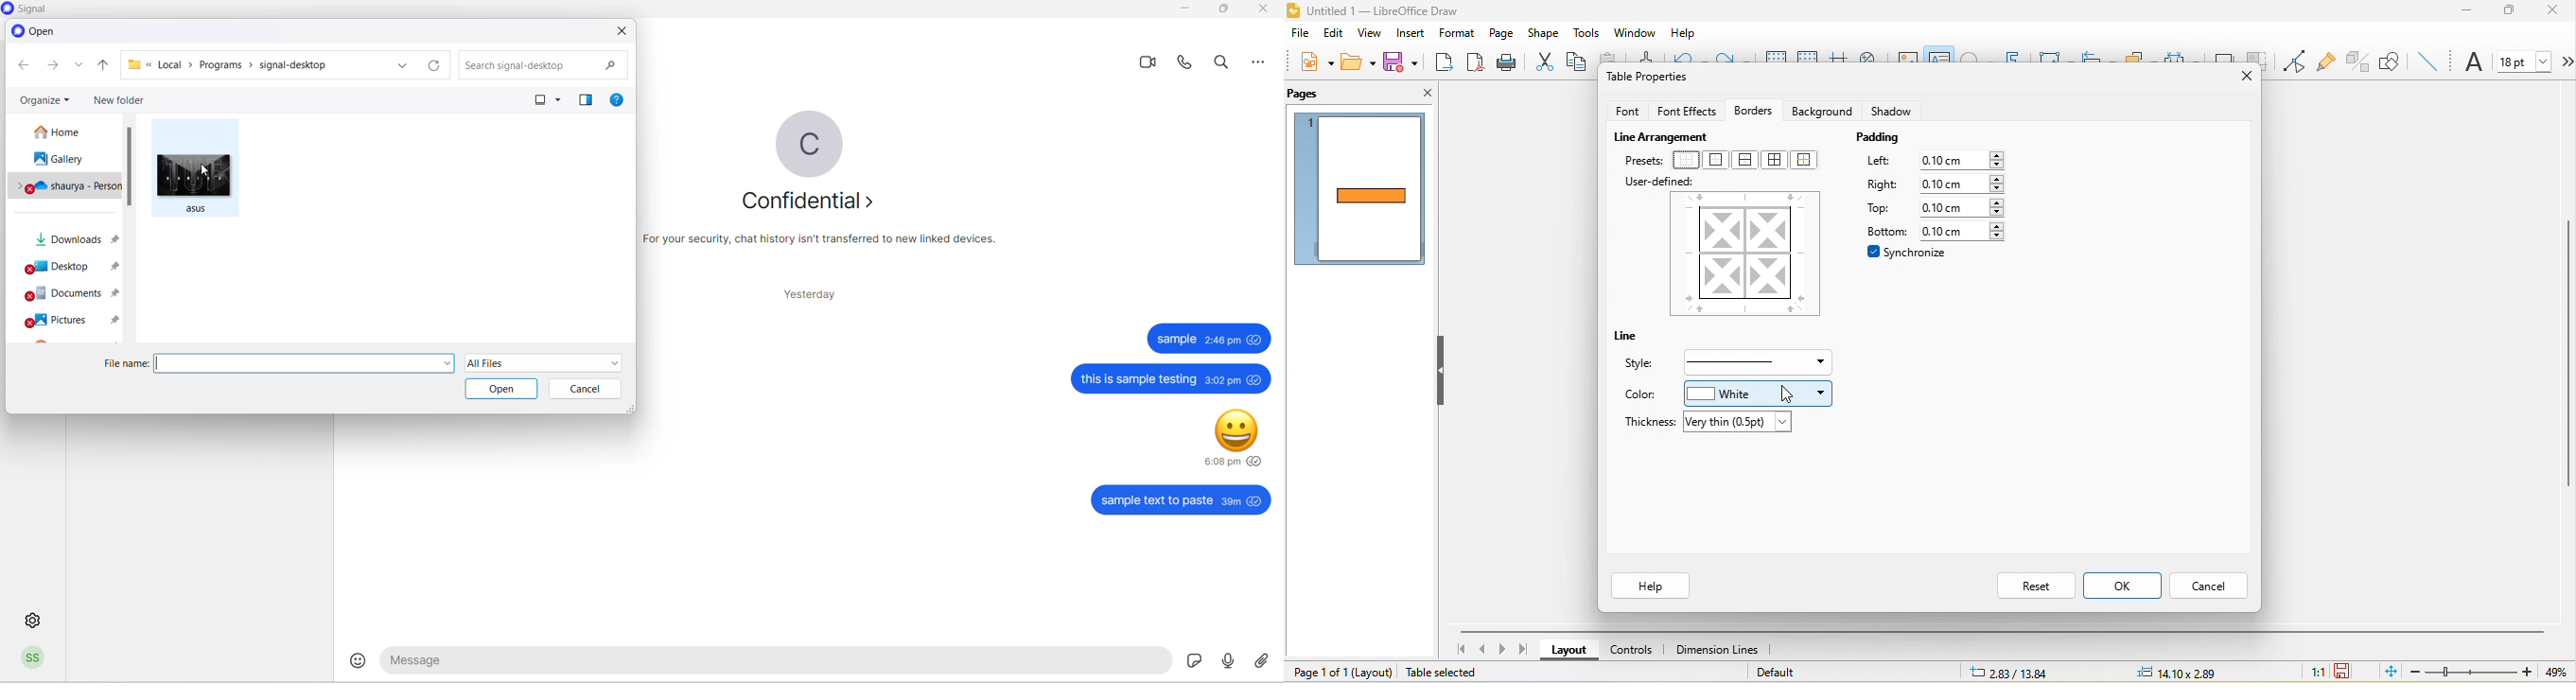 The height and width of the screenshot is (700, 2576). Describe the element at coordinates (37, 9) in the screenshot. I see `application name and logo` at that location.